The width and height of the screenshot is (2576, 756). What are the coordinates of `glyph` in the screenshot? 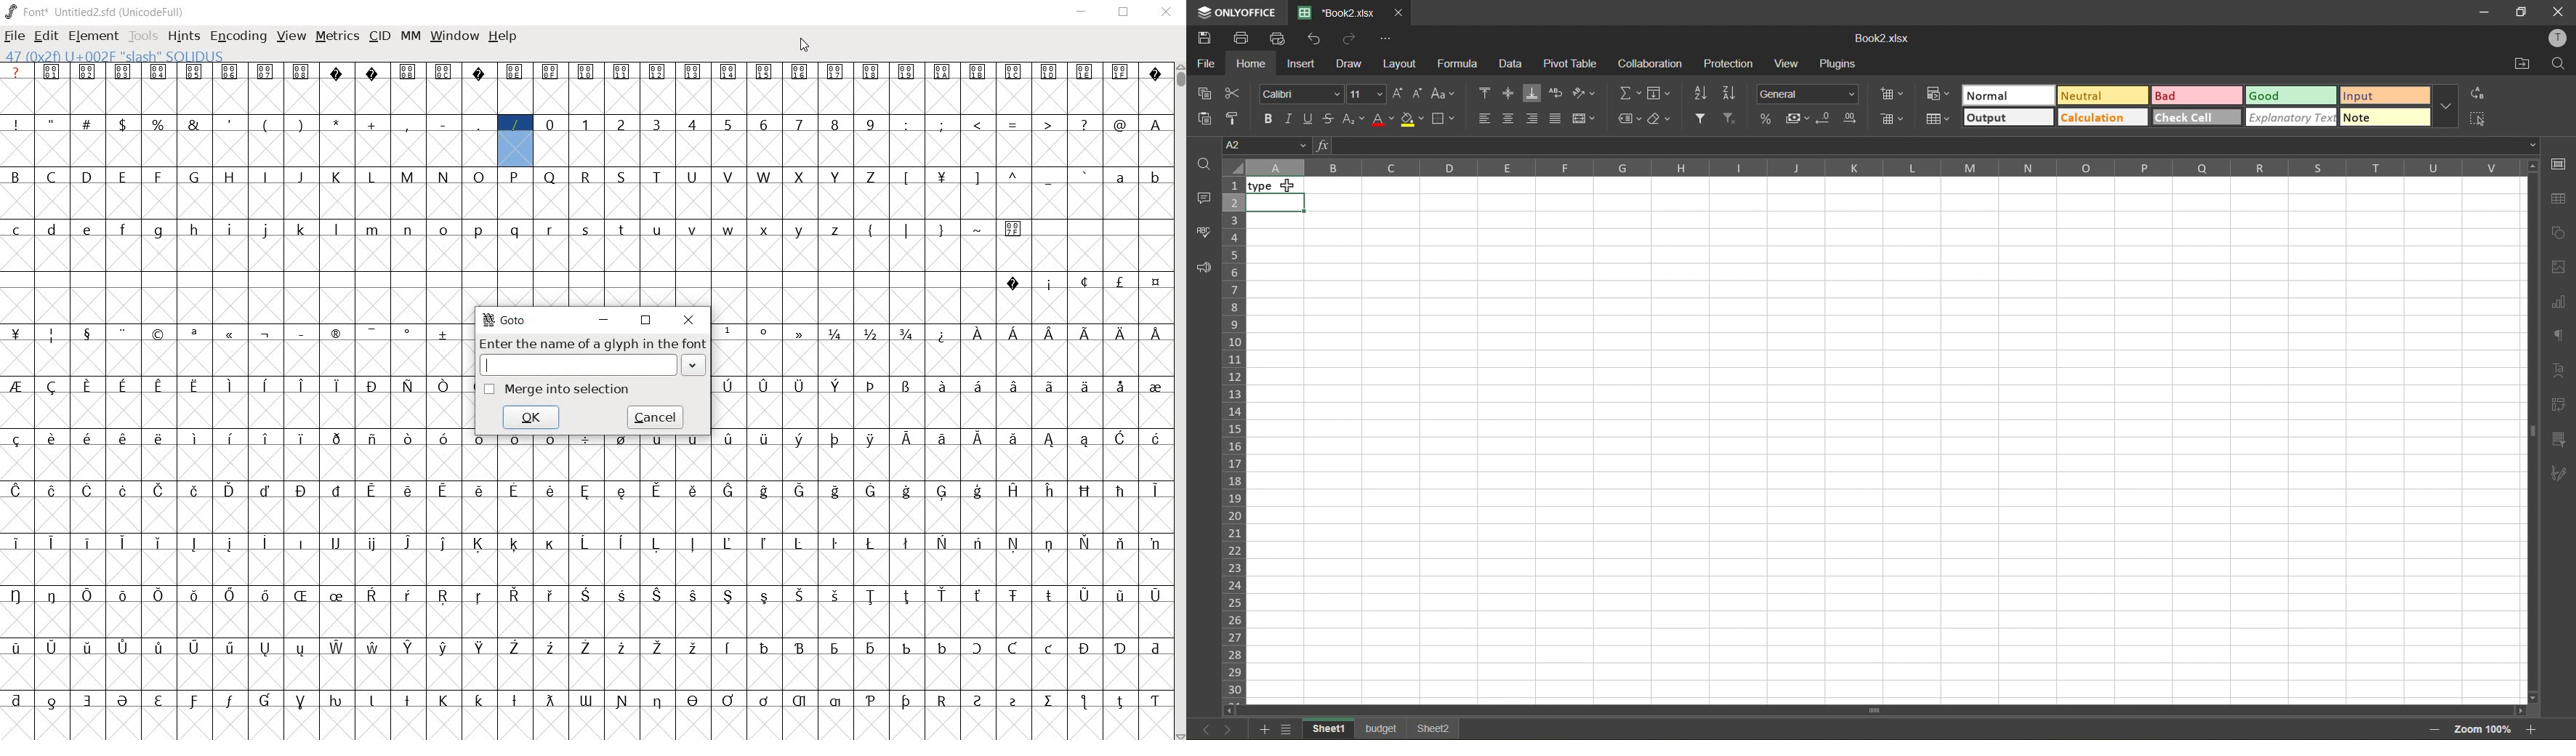 It's located at (265, 176).